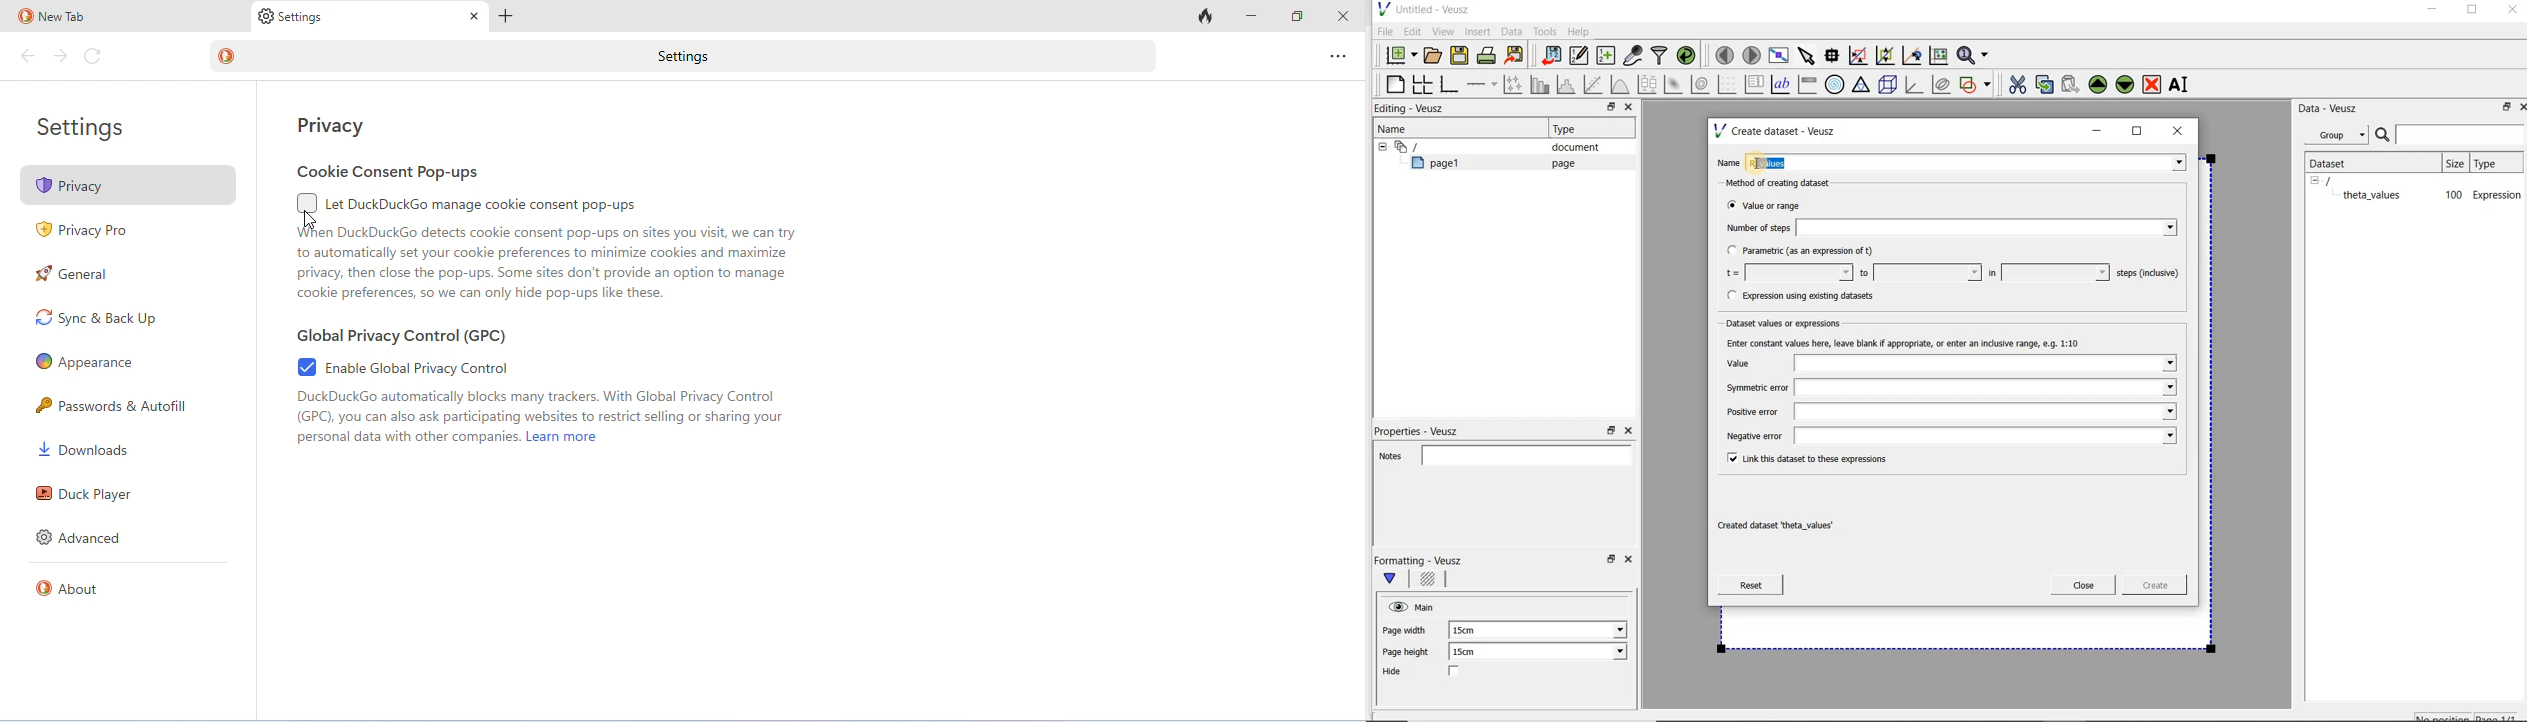  Describe the element at coordinates (2149, 274) in the screenshot. I see `steps (inclusive)` at that location.